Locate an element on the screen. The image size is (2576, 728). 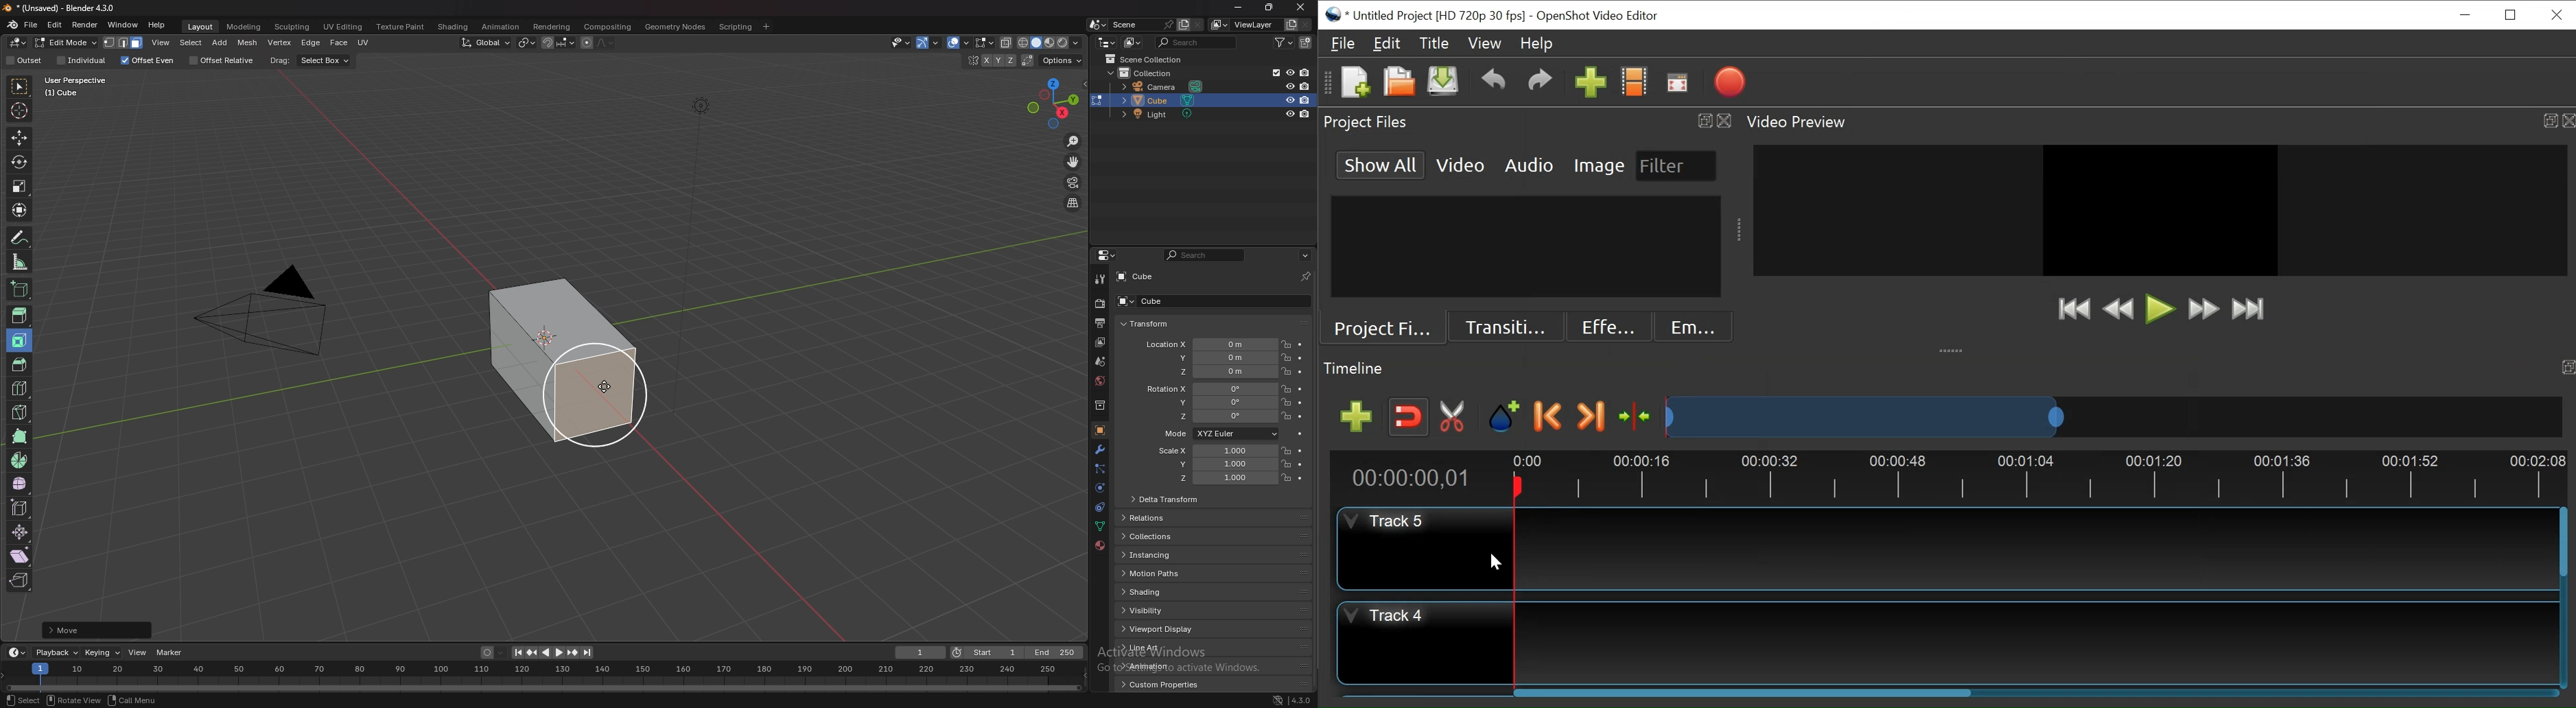
blender is located at coordinates (12, 25).